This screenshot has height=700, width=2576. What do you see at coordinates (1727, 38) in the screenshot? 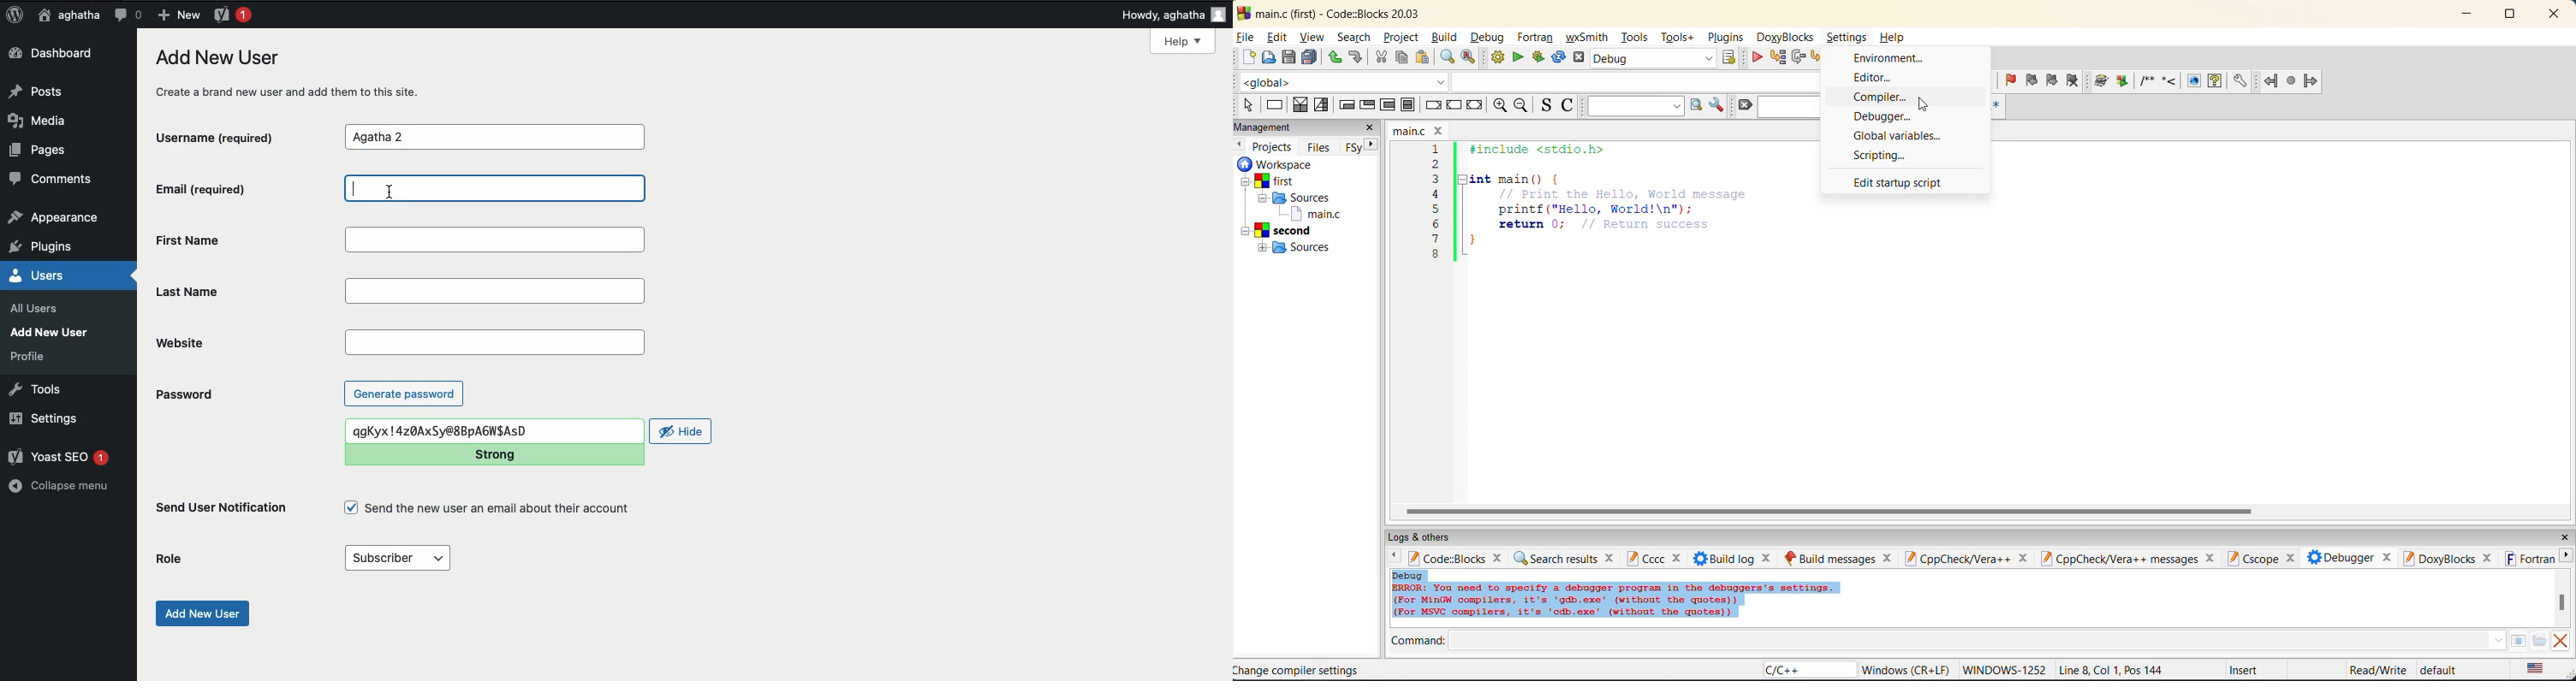
I see `plugins` at bounding box center [1727, 38].